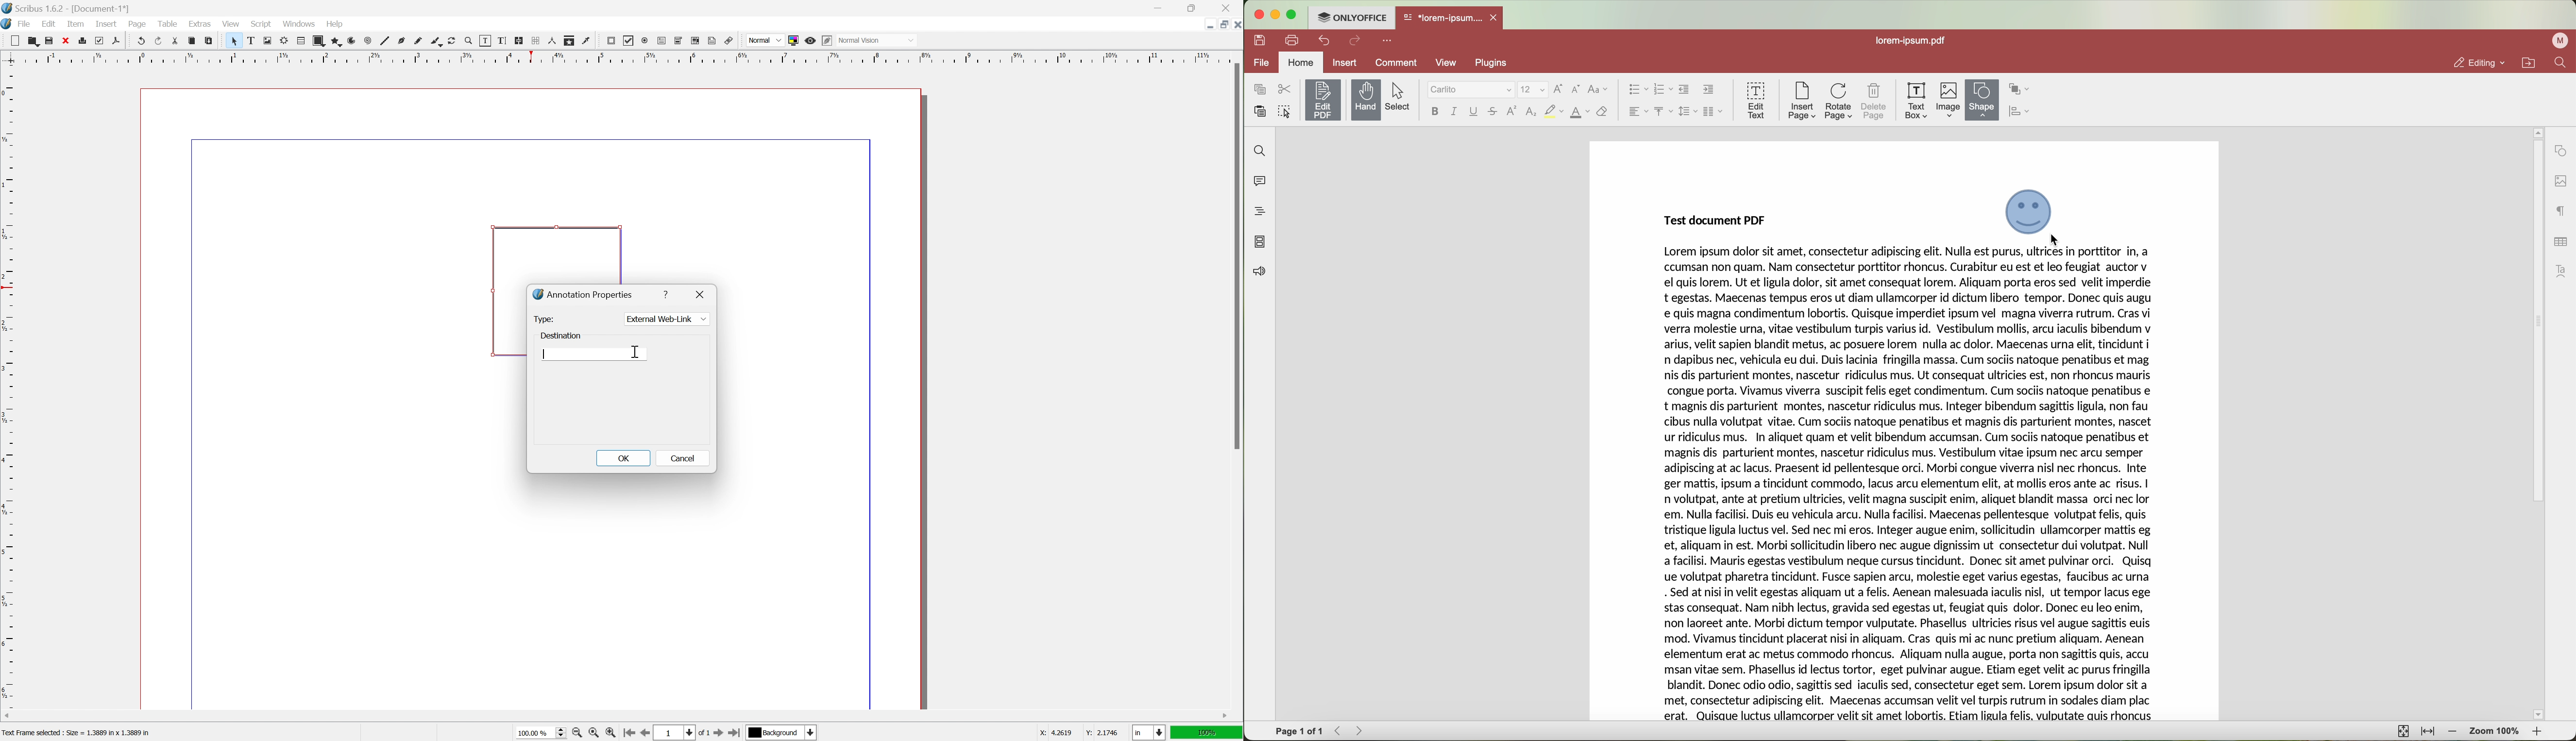  Describe the element at coordinates (175, 41) in the screenshot. I see `cut` at that location.